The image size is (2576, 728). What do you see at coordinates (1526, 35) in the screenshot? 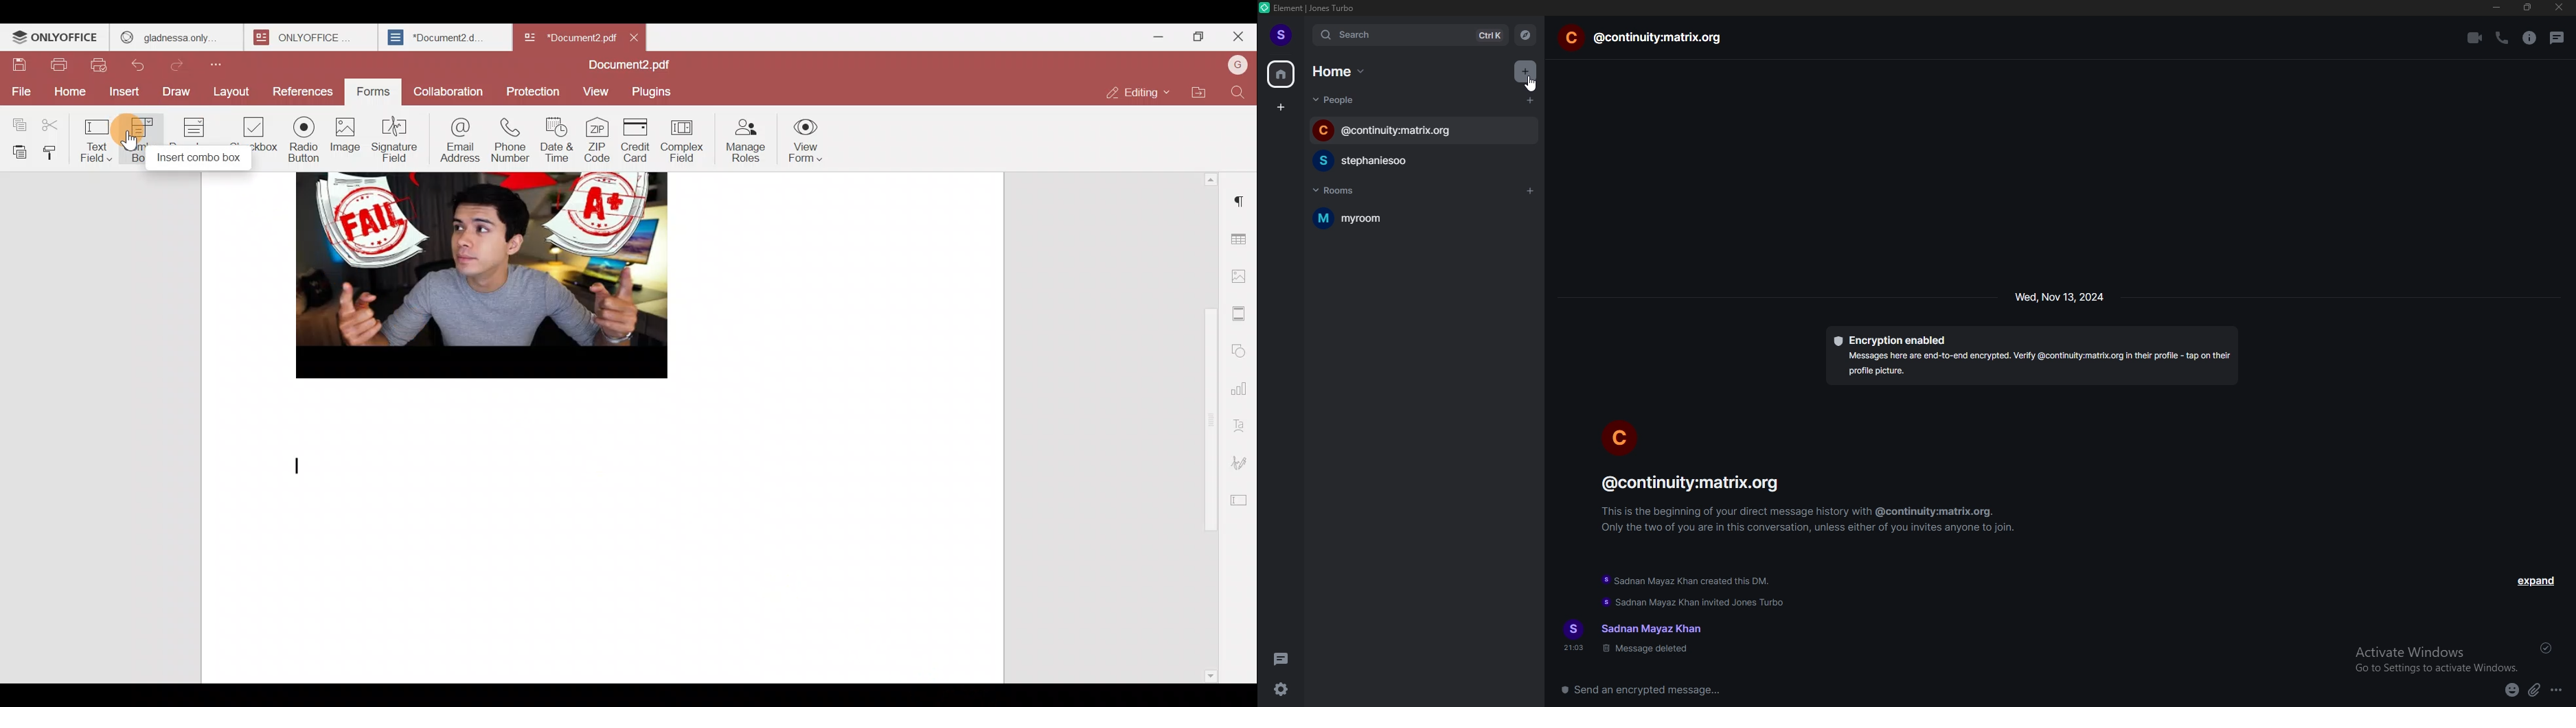
I see `explore rooms` at bounding box center [1526, 35].